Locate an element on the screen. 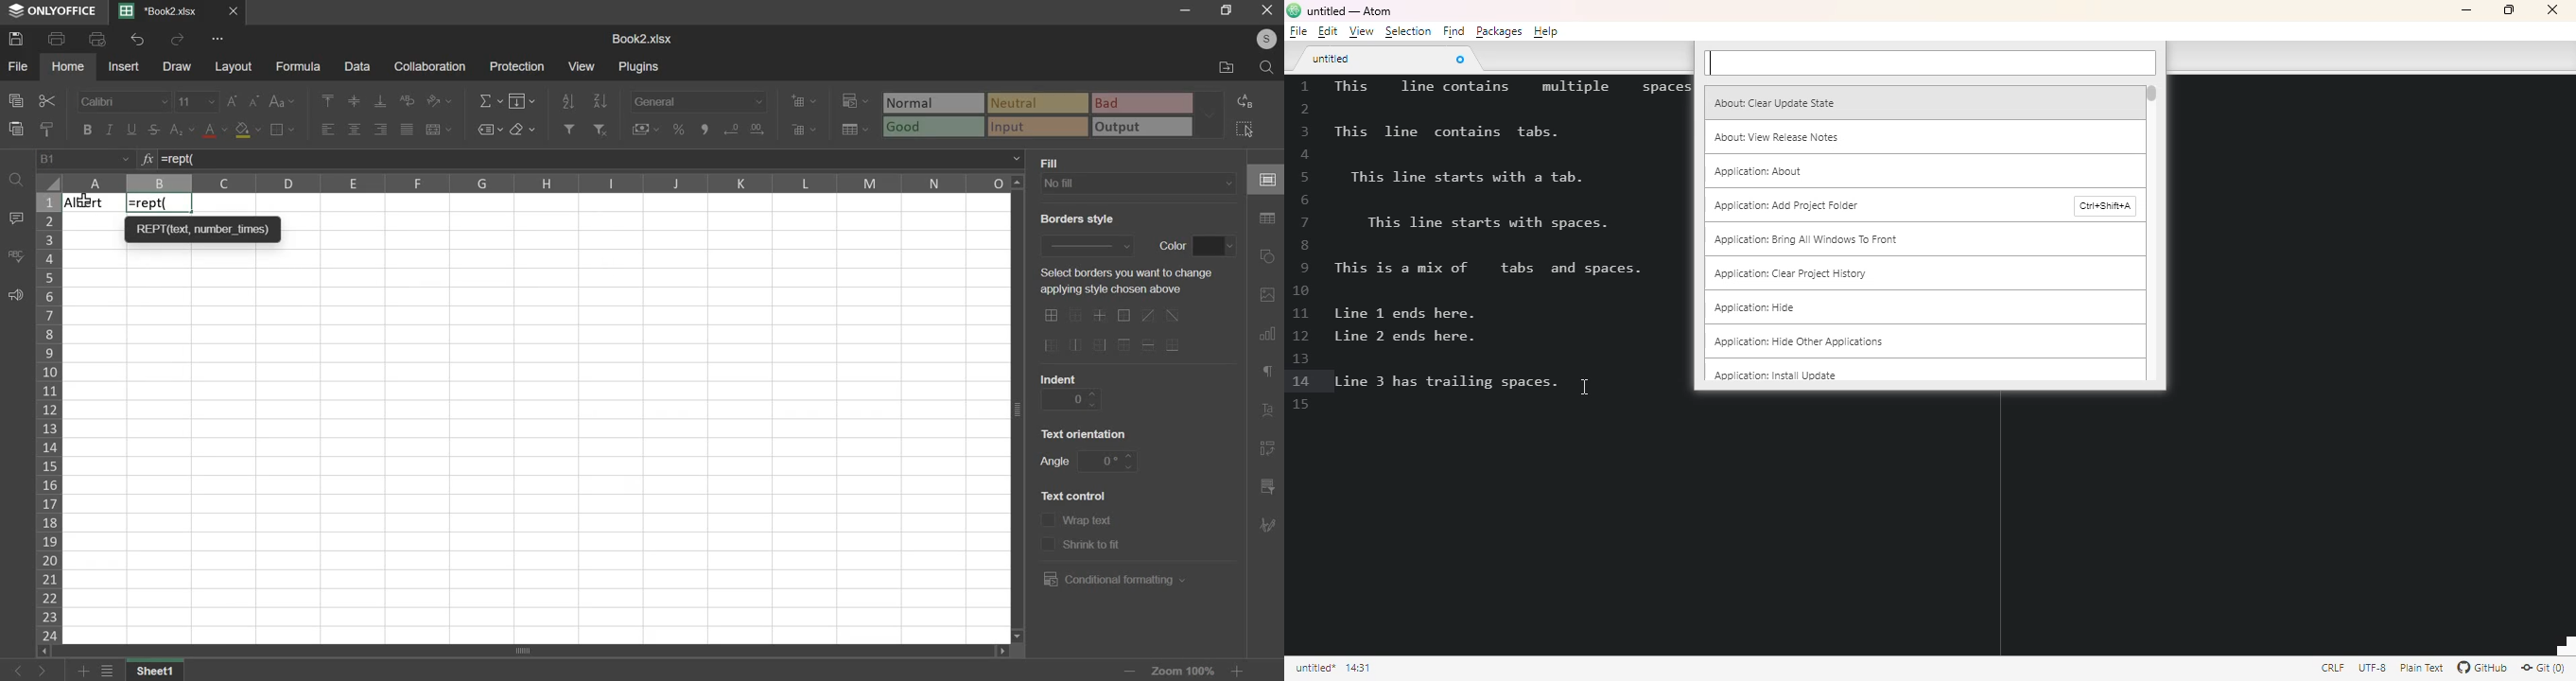 This screenshot has height=700, width=2576. columns is located at coordinates (536, 183).